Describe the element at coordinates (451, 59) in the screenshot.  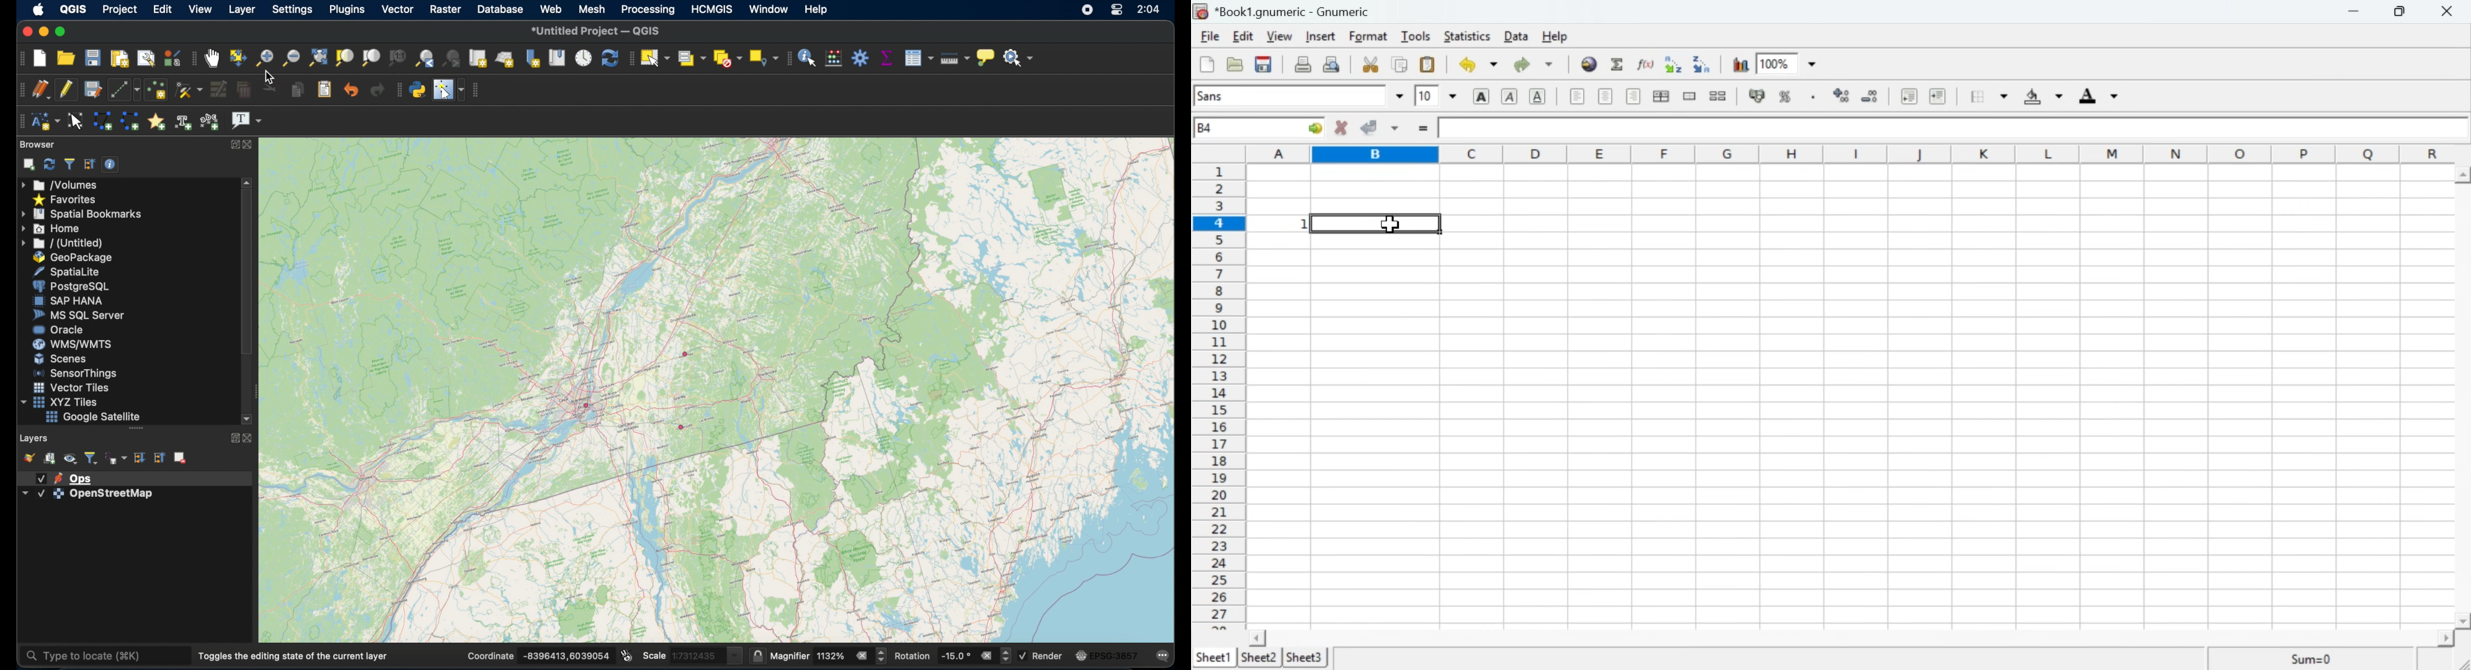
I see `zoom next` at that location.